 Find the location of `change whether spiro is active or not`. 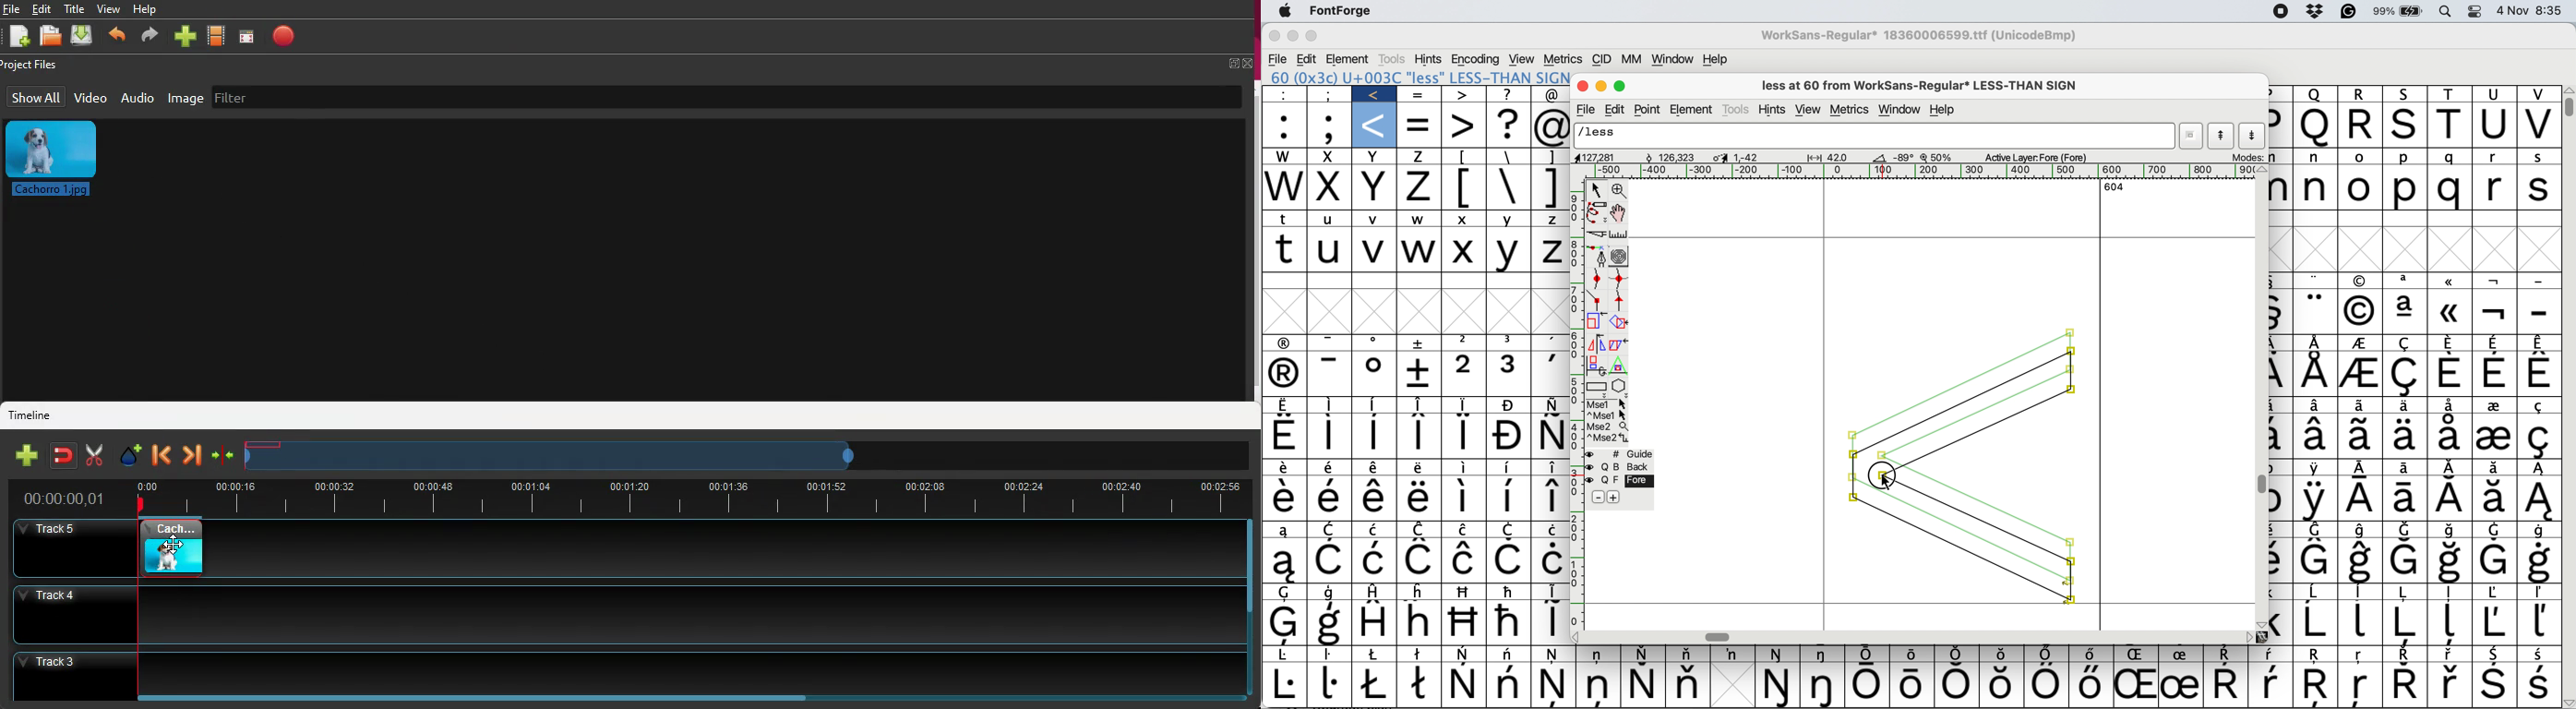

change whether spiro is active or not is located at coordinates (1619, 255).